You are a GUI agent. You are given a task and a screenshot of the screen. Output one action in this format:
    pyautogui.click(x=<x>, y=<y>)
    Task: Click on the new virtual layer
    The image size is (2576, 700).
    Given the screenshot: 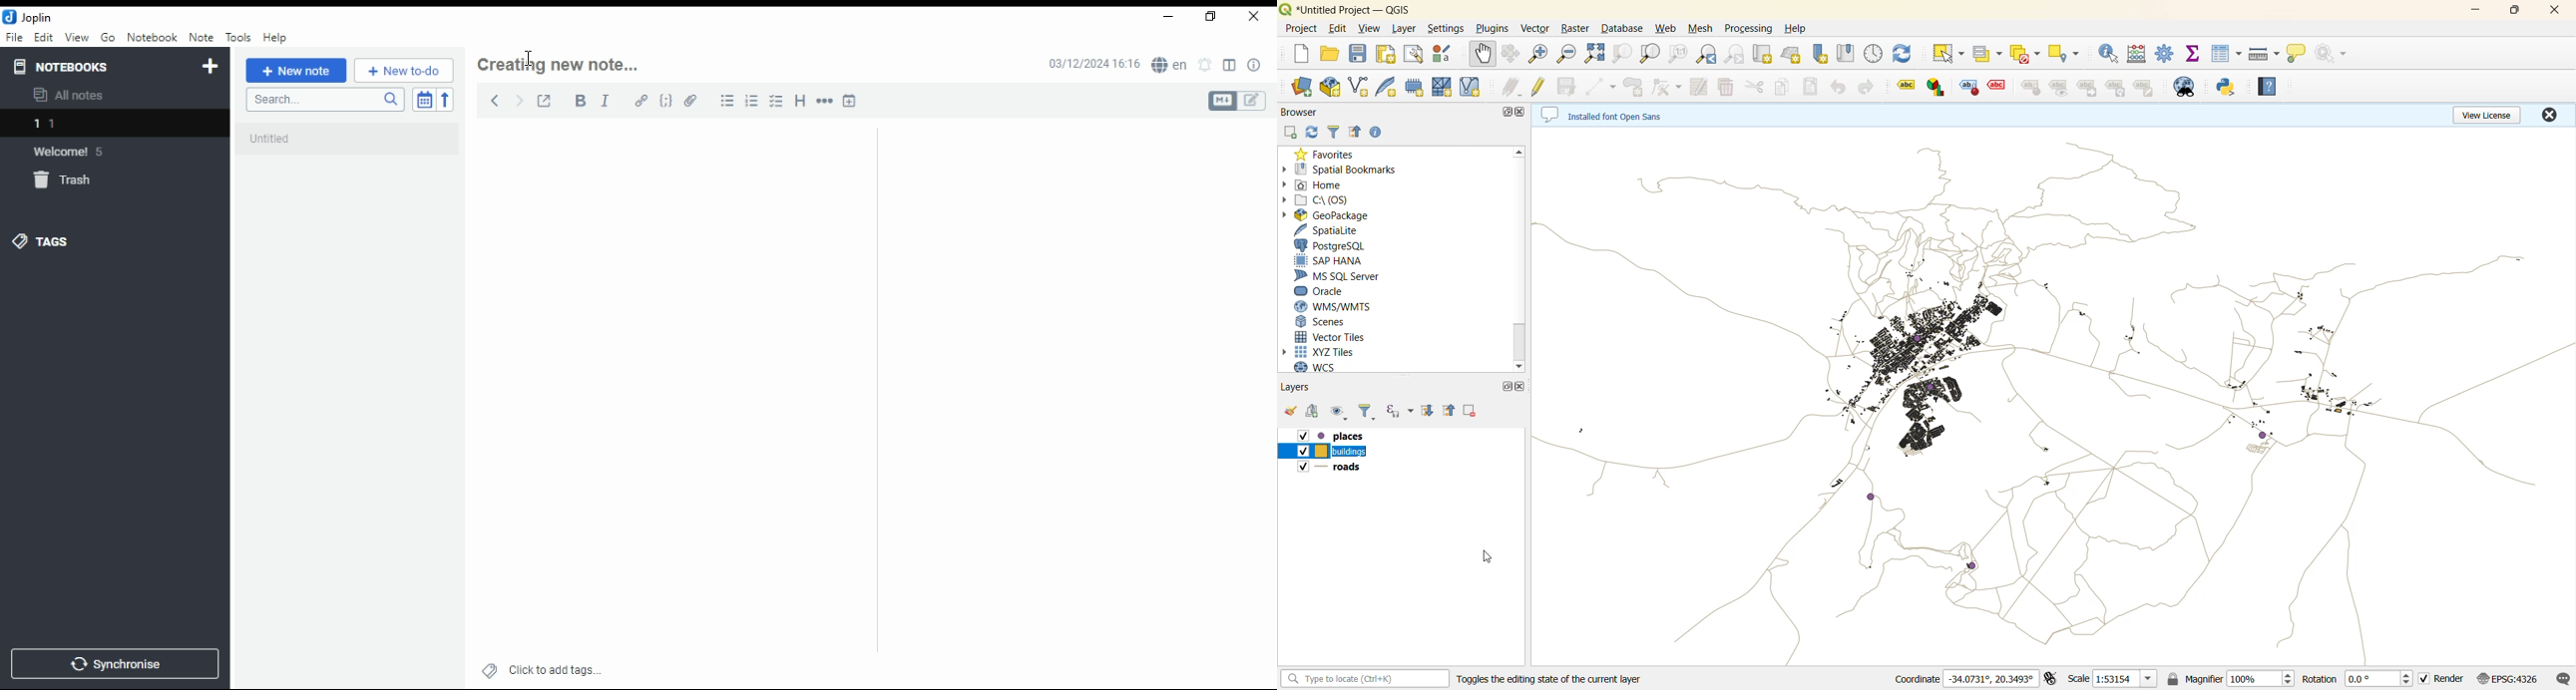 What is the action you would take?
    pyautogui.click(x=1472, y=87)
    